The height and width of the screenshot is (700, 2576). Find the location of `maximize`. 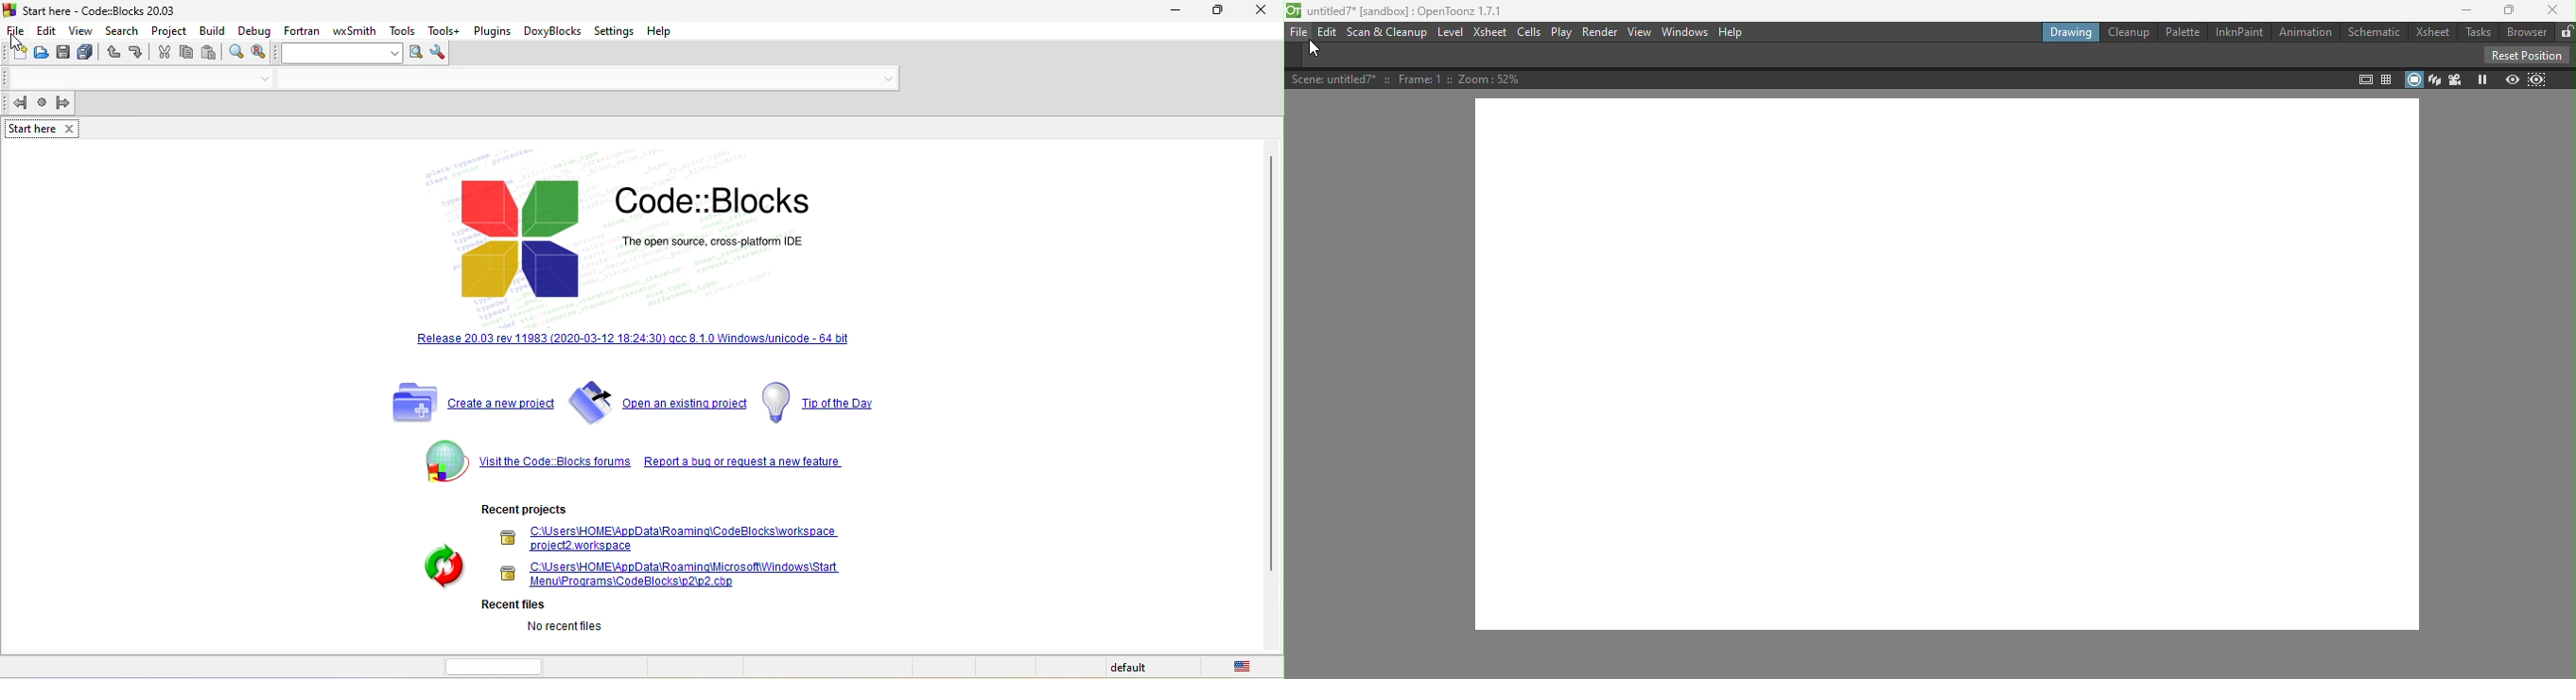

maximize is located at coordinates (1221, 12).